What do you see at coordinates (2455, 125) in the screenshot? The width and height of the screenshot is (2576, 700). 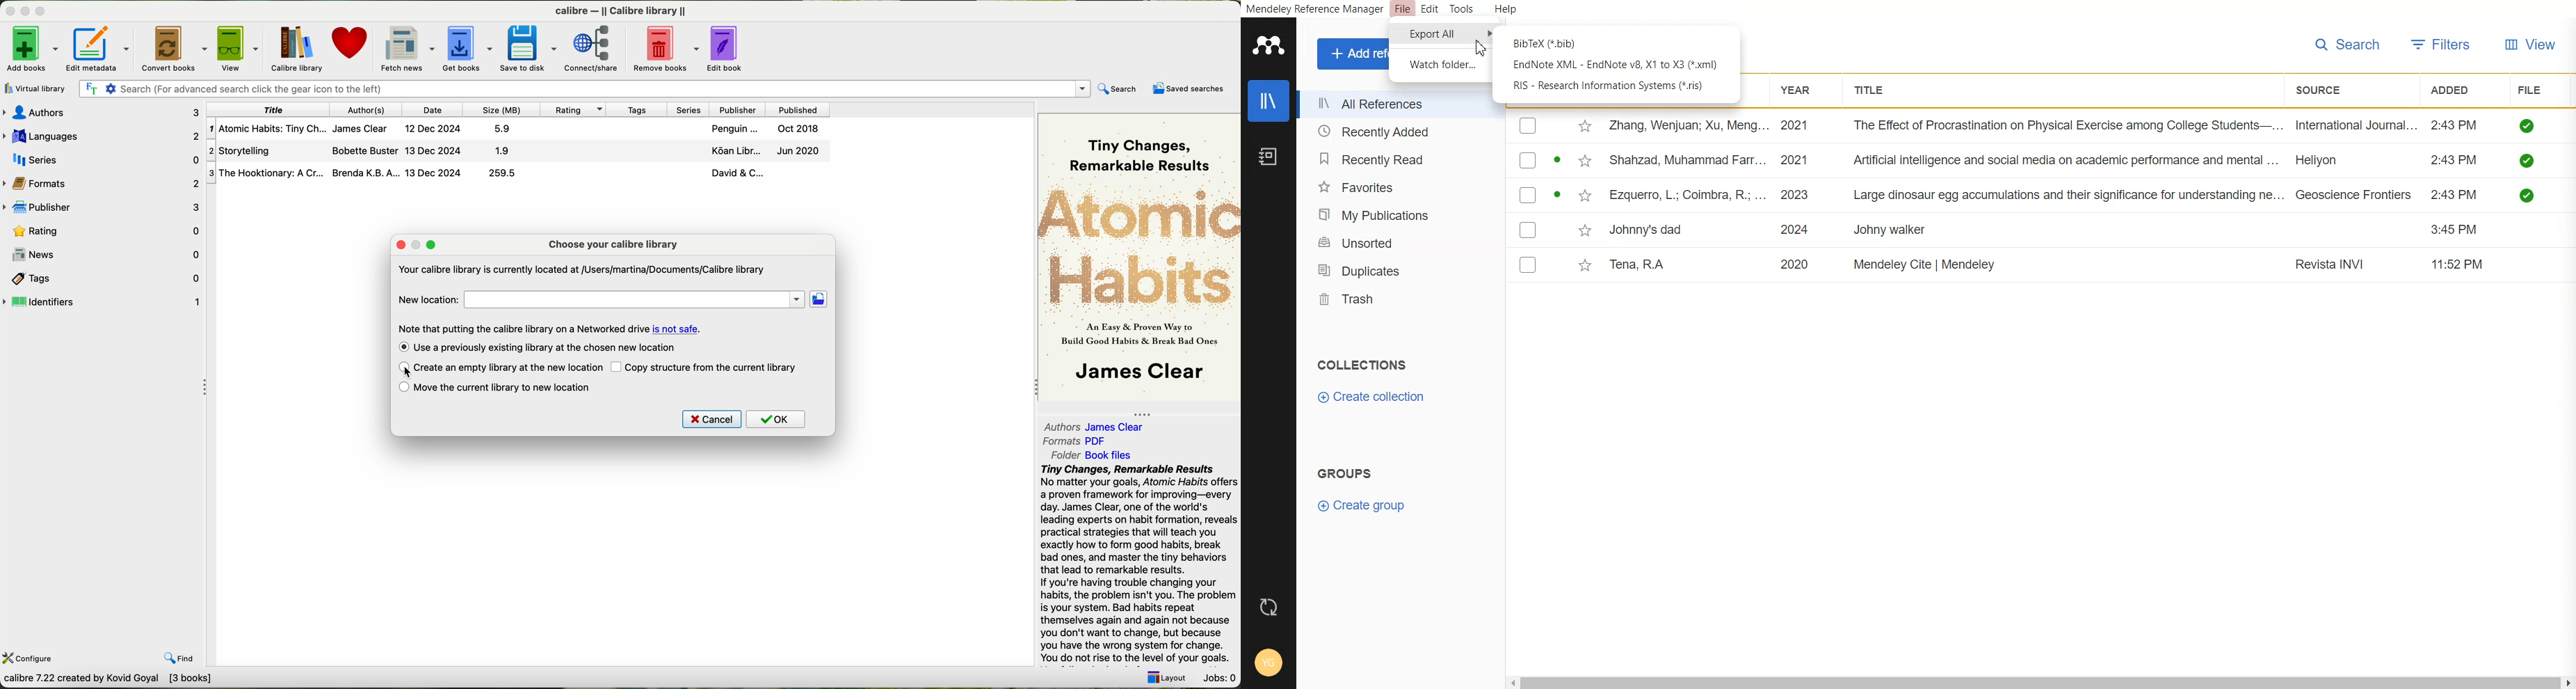 I see `2:43PM` at bounding box center [2455, 125].